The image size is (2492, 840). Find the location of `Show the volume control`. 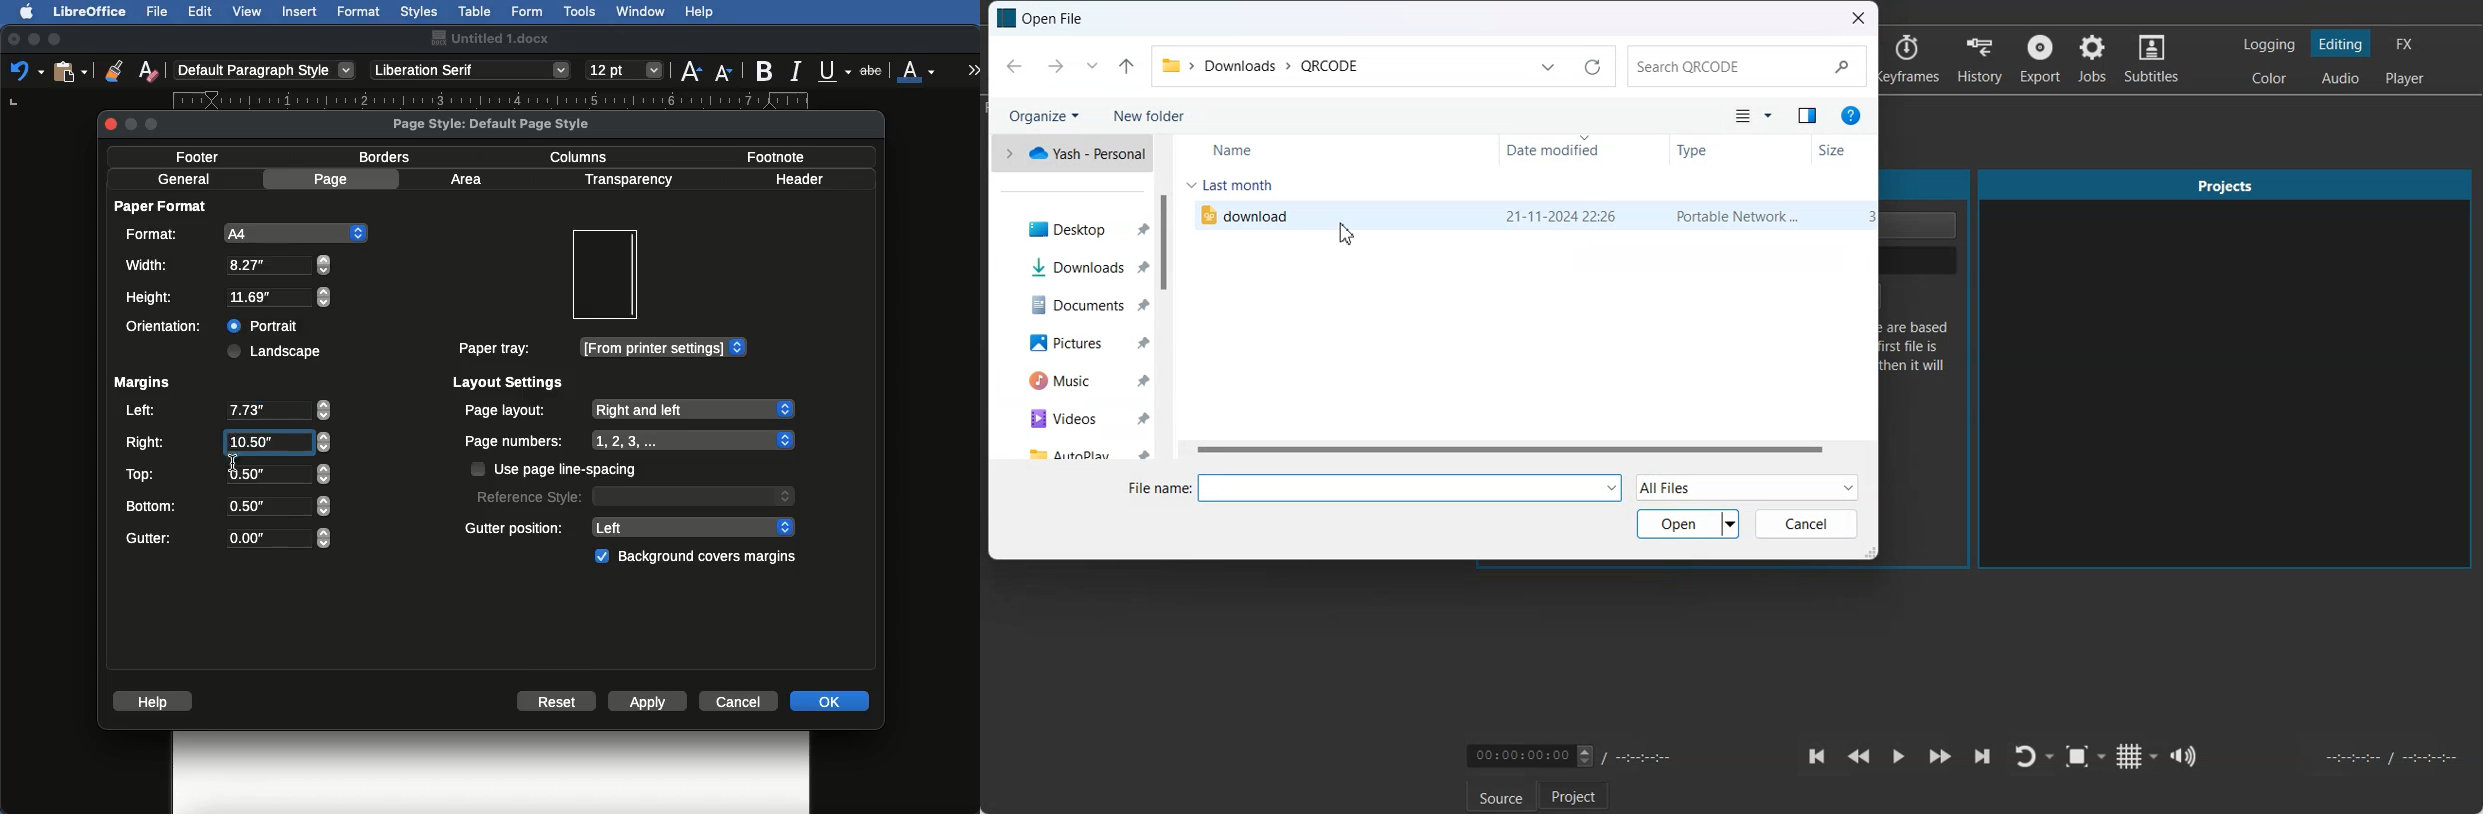

Show the volume control is located at coordinates (2184, 756).